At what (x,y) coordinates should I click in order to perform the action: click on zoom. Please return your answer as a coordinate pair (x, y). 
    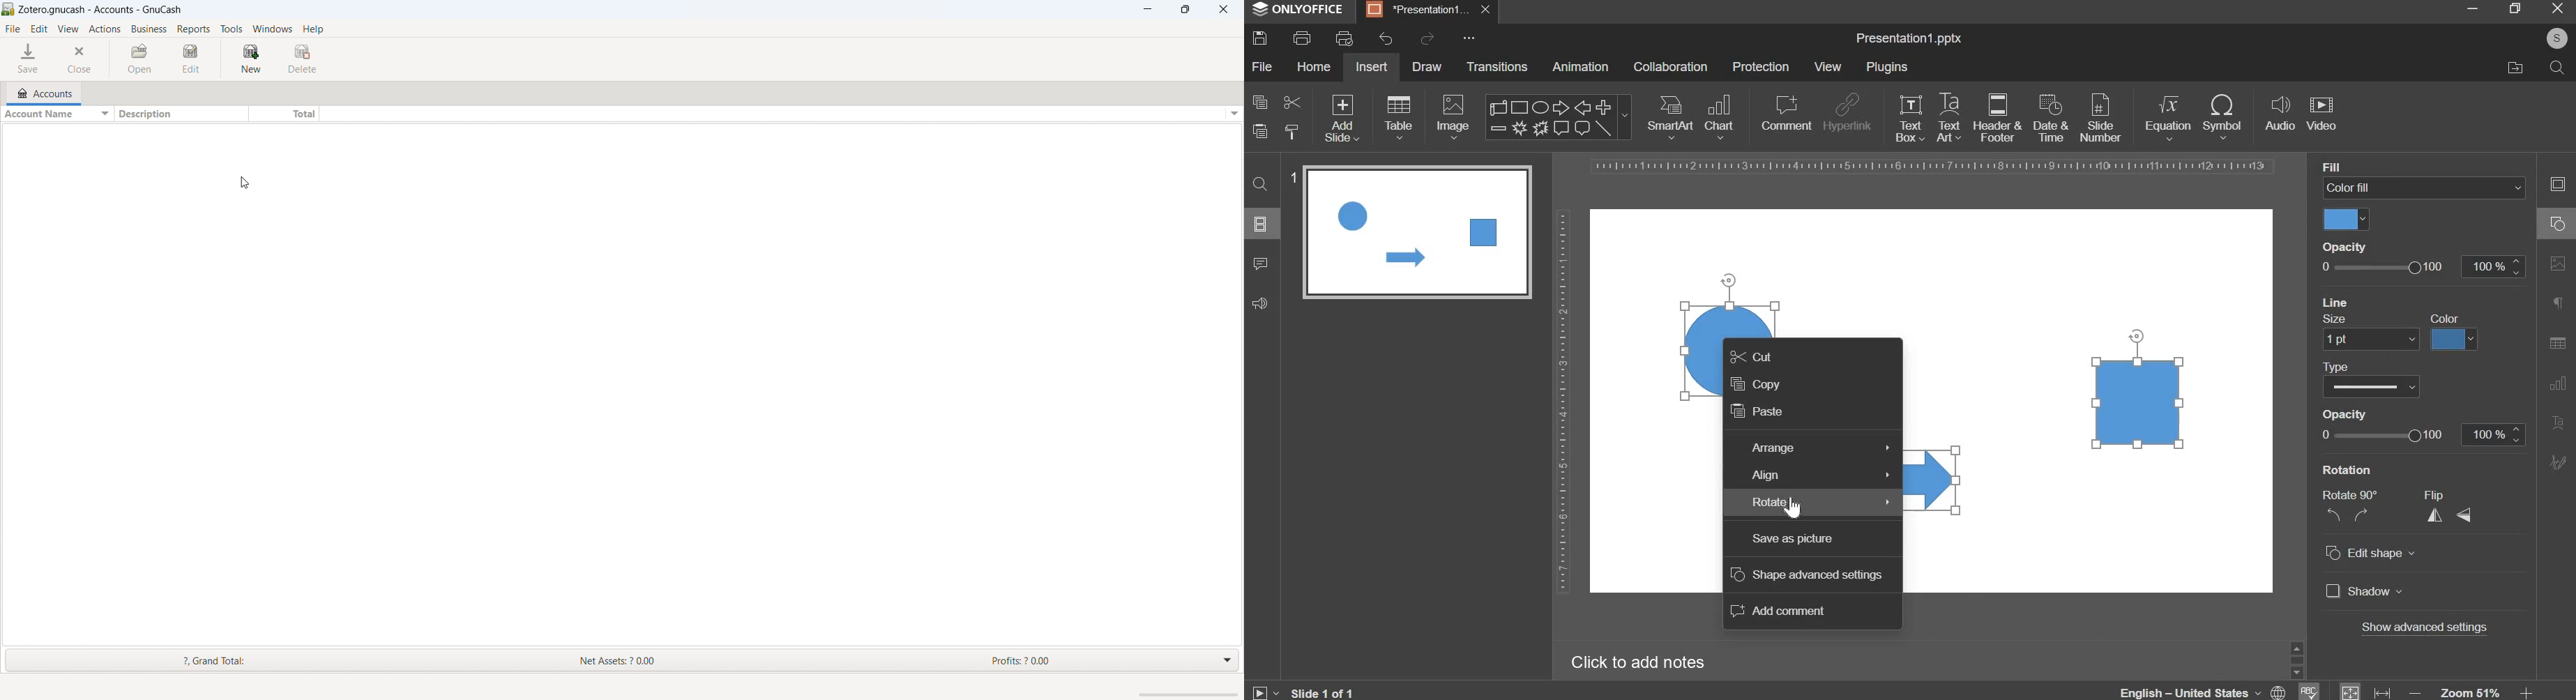
    Looking at the image, I should click on (2471, 691).